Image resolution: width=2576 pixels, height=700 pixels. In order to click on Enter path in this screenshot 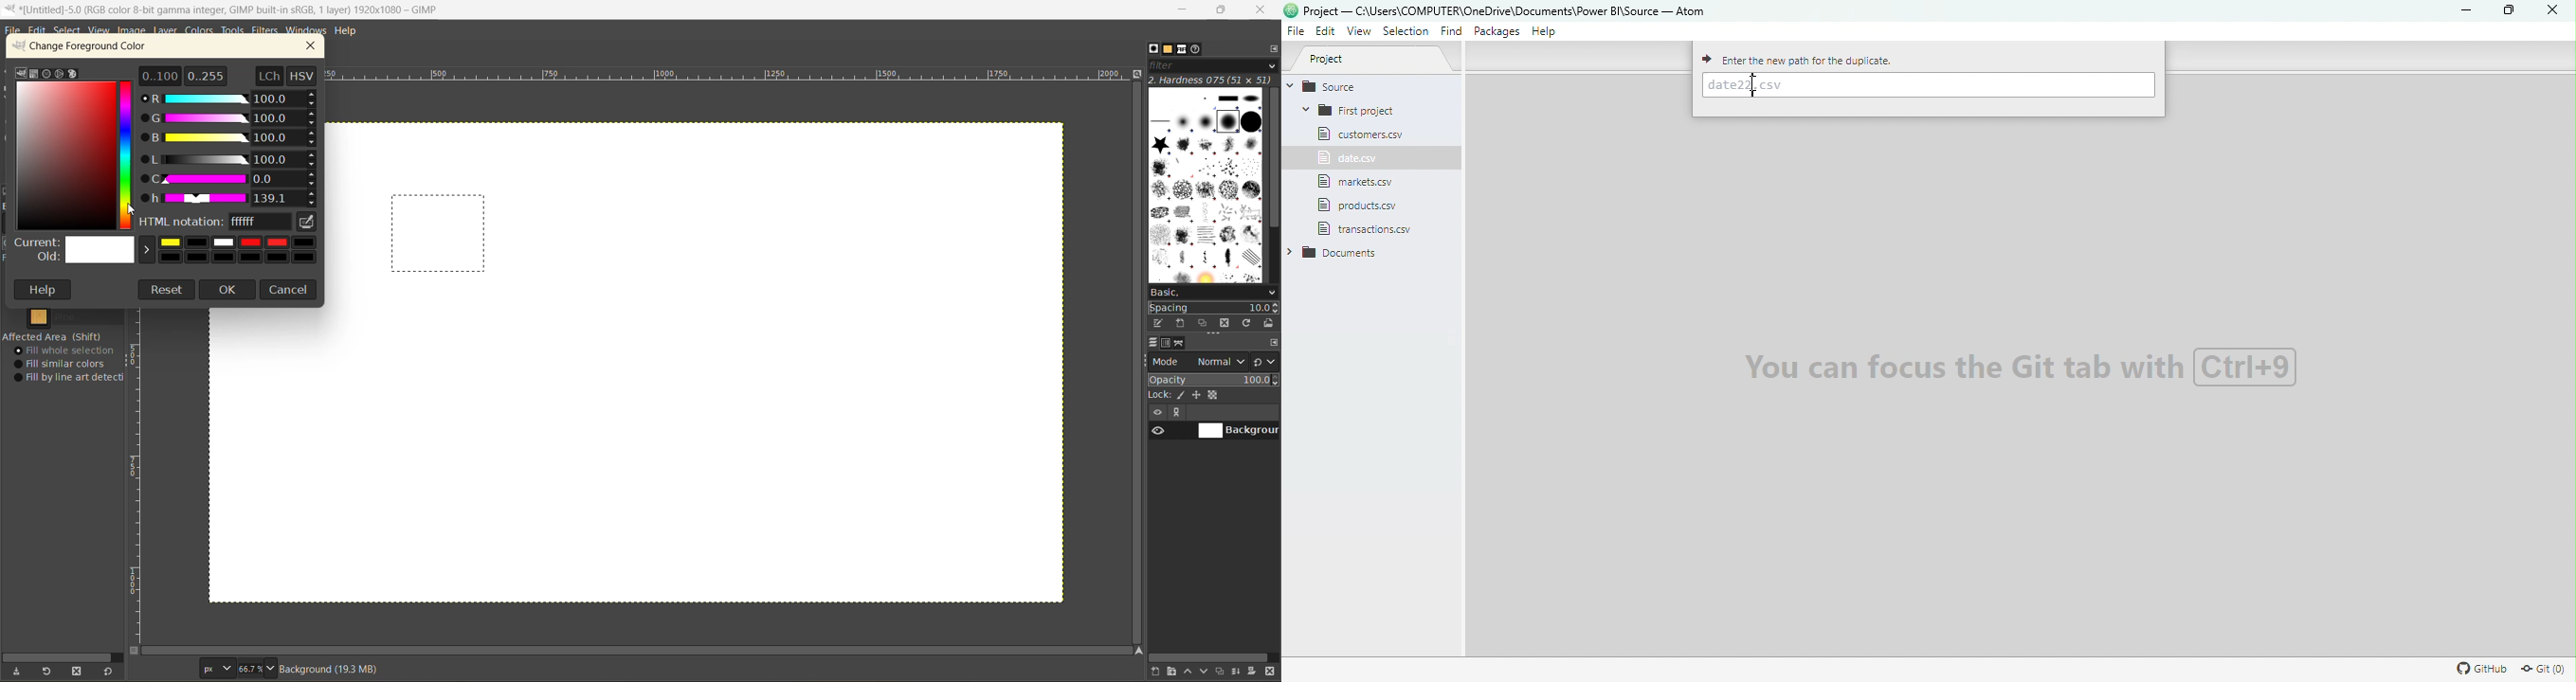, I will do `click(1929, 85)`.